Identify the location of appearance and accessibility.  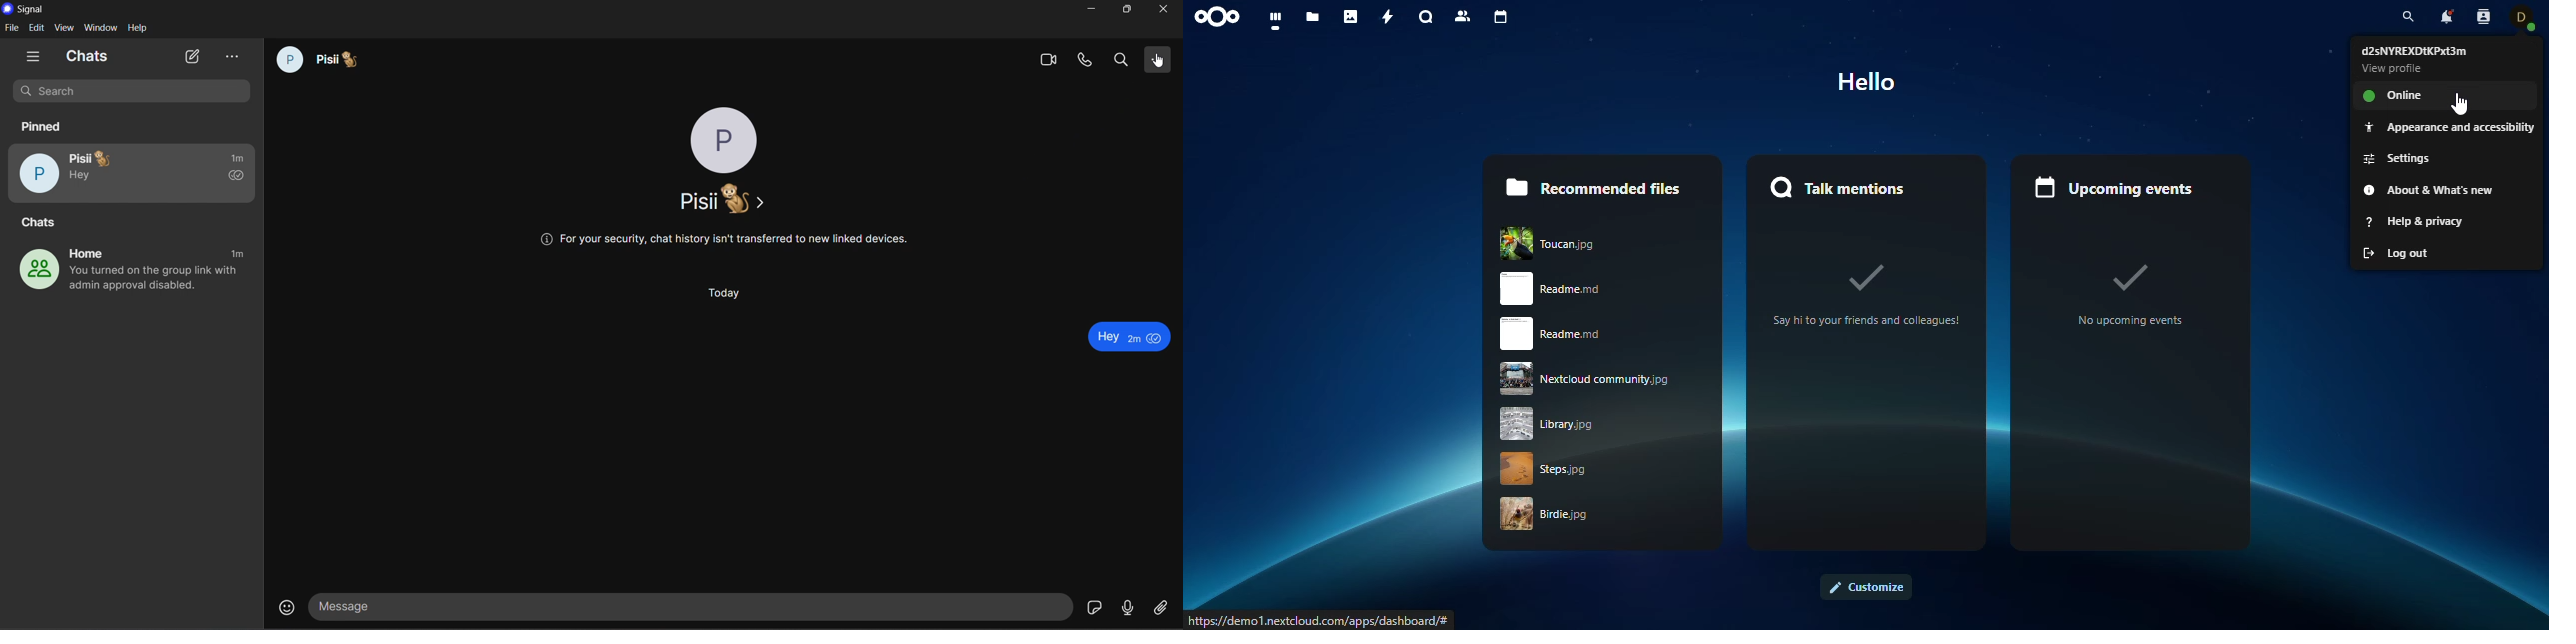
(2447, 127).